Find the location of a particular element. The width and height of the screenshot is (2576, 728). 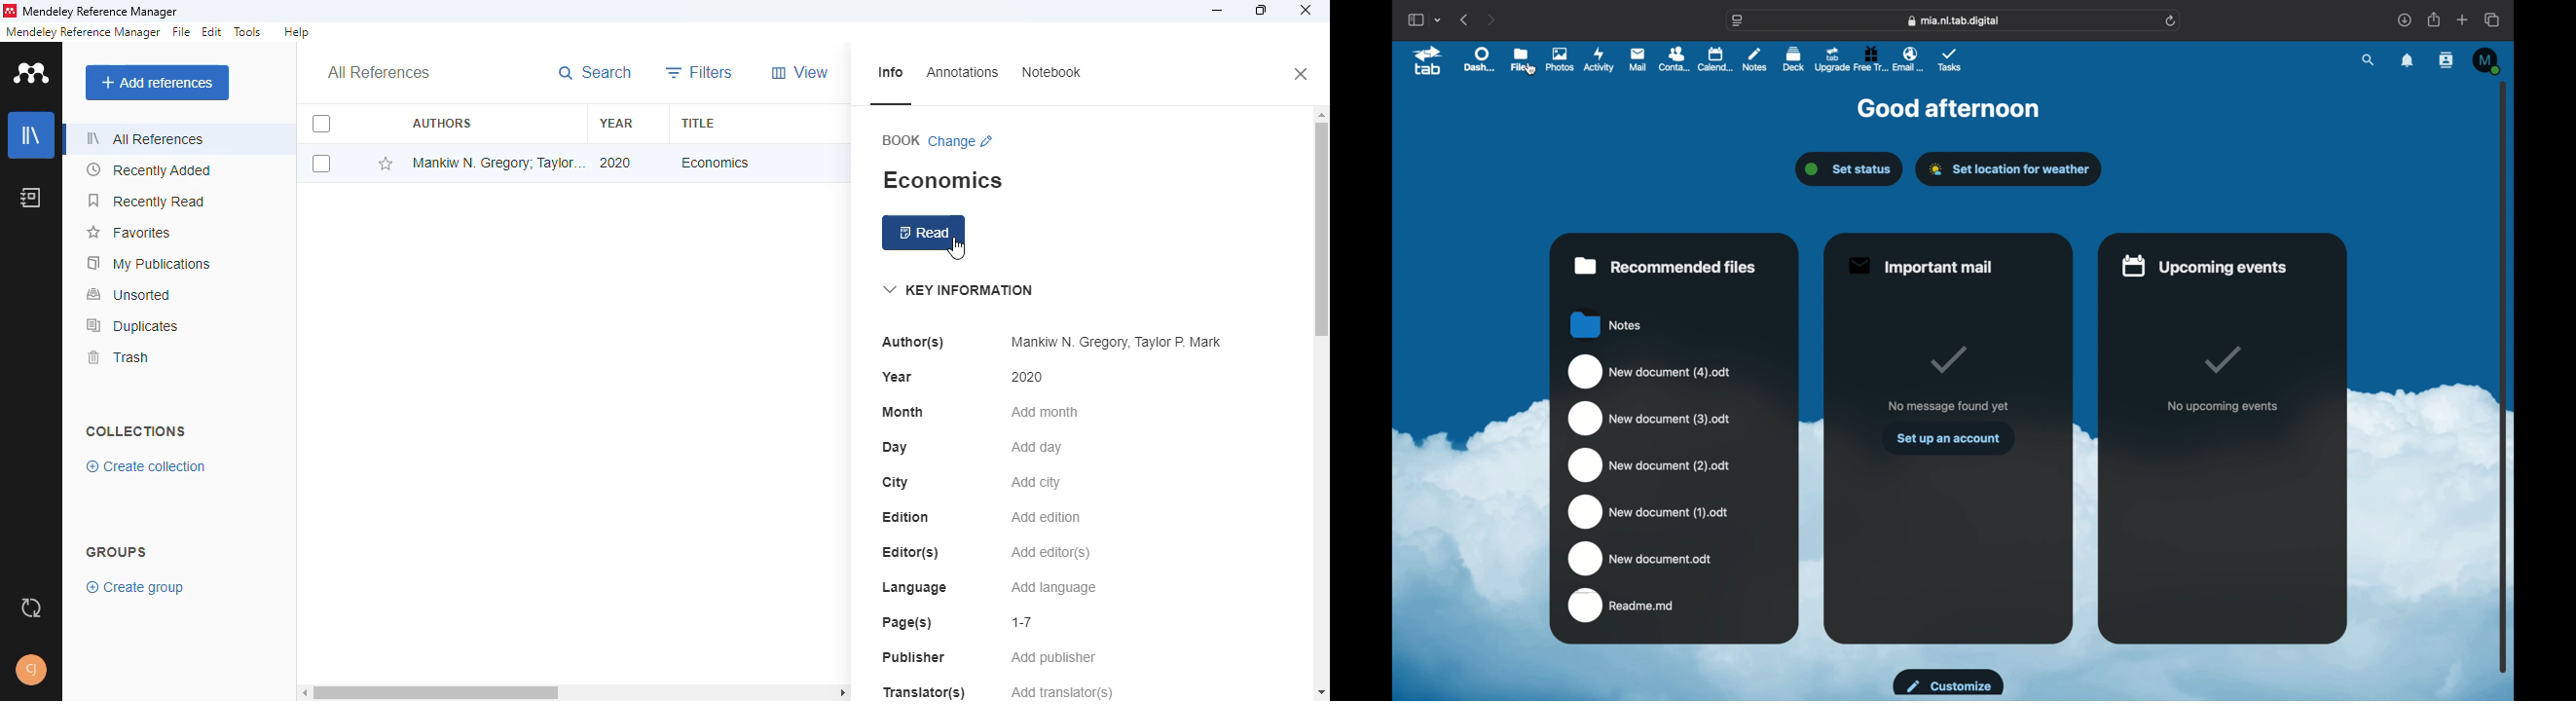

web address is located at coordinates (1954, 21).